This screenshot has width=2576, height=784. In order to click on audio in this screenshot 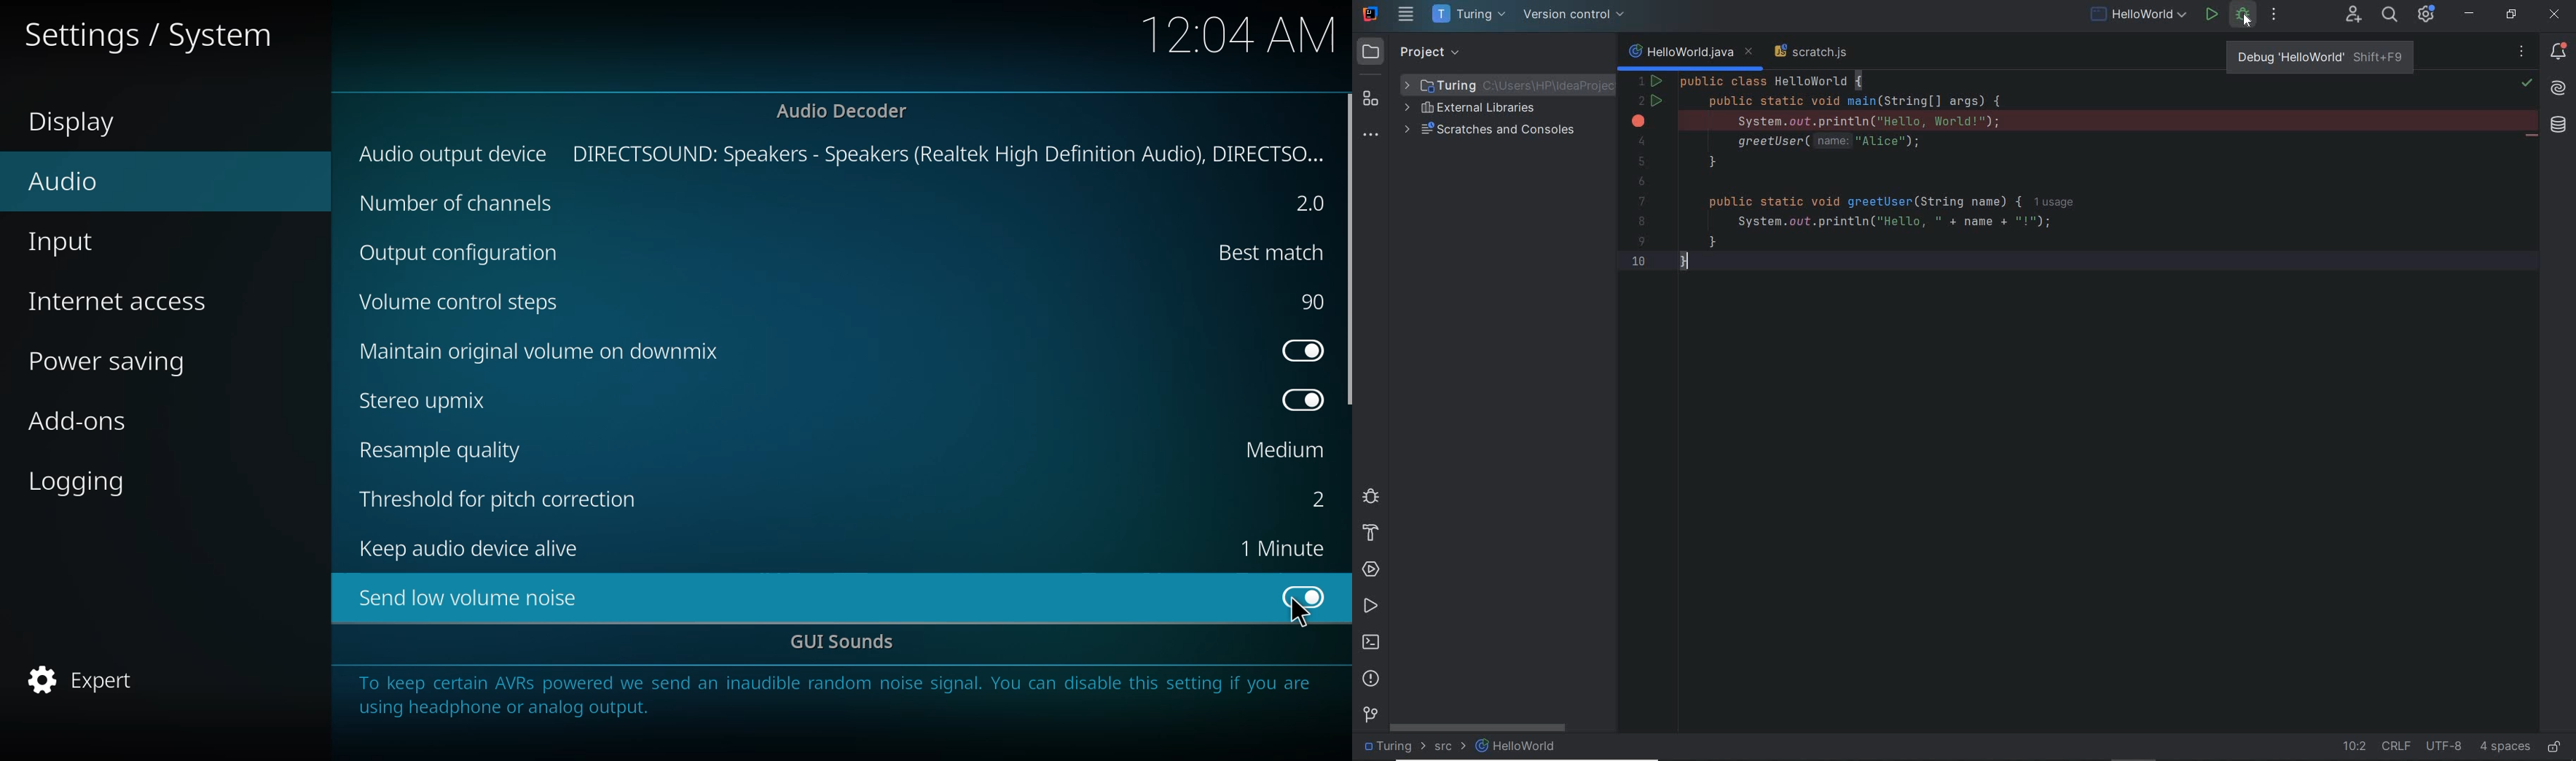, I will do `click(76, 177)`.